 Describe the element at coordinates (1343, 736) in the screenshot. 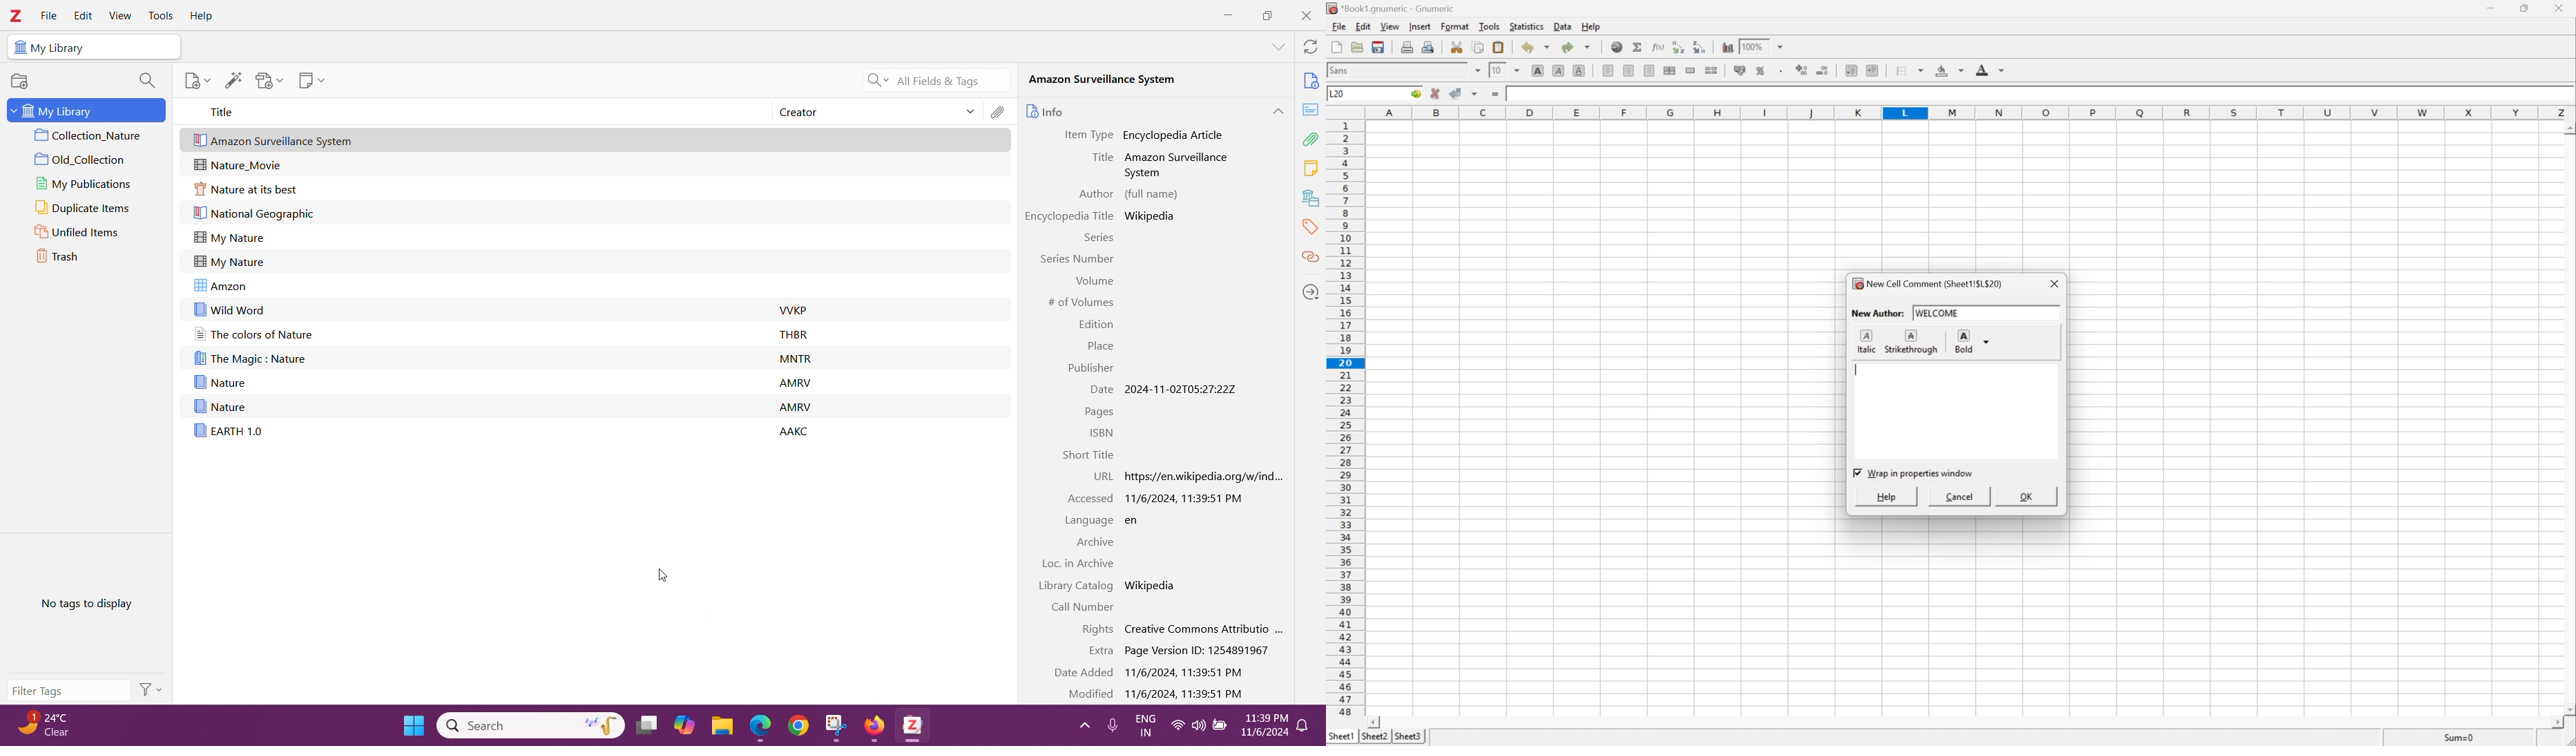

I see `Sheet1` at that location.